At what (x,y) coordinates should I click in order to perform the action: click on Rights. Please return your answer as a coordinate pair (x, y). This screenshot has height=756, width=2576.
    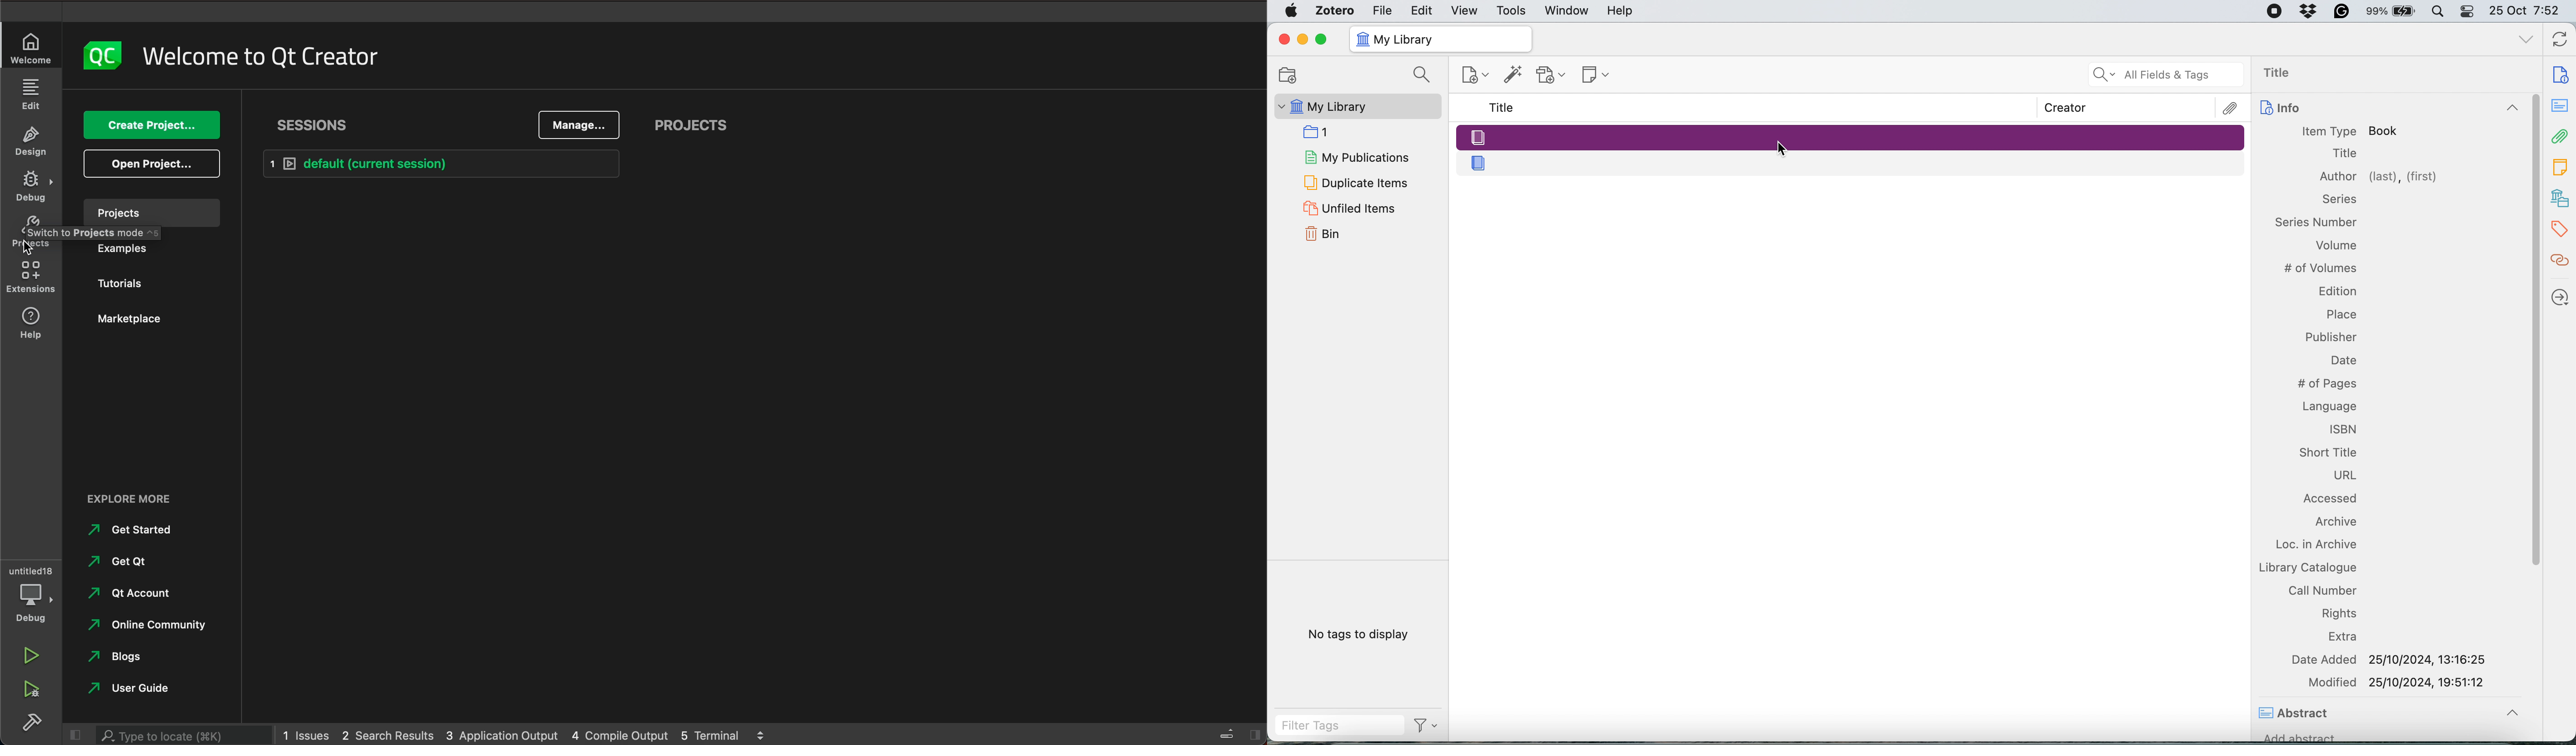
    Looking at the image, I should click on (2341, 613).